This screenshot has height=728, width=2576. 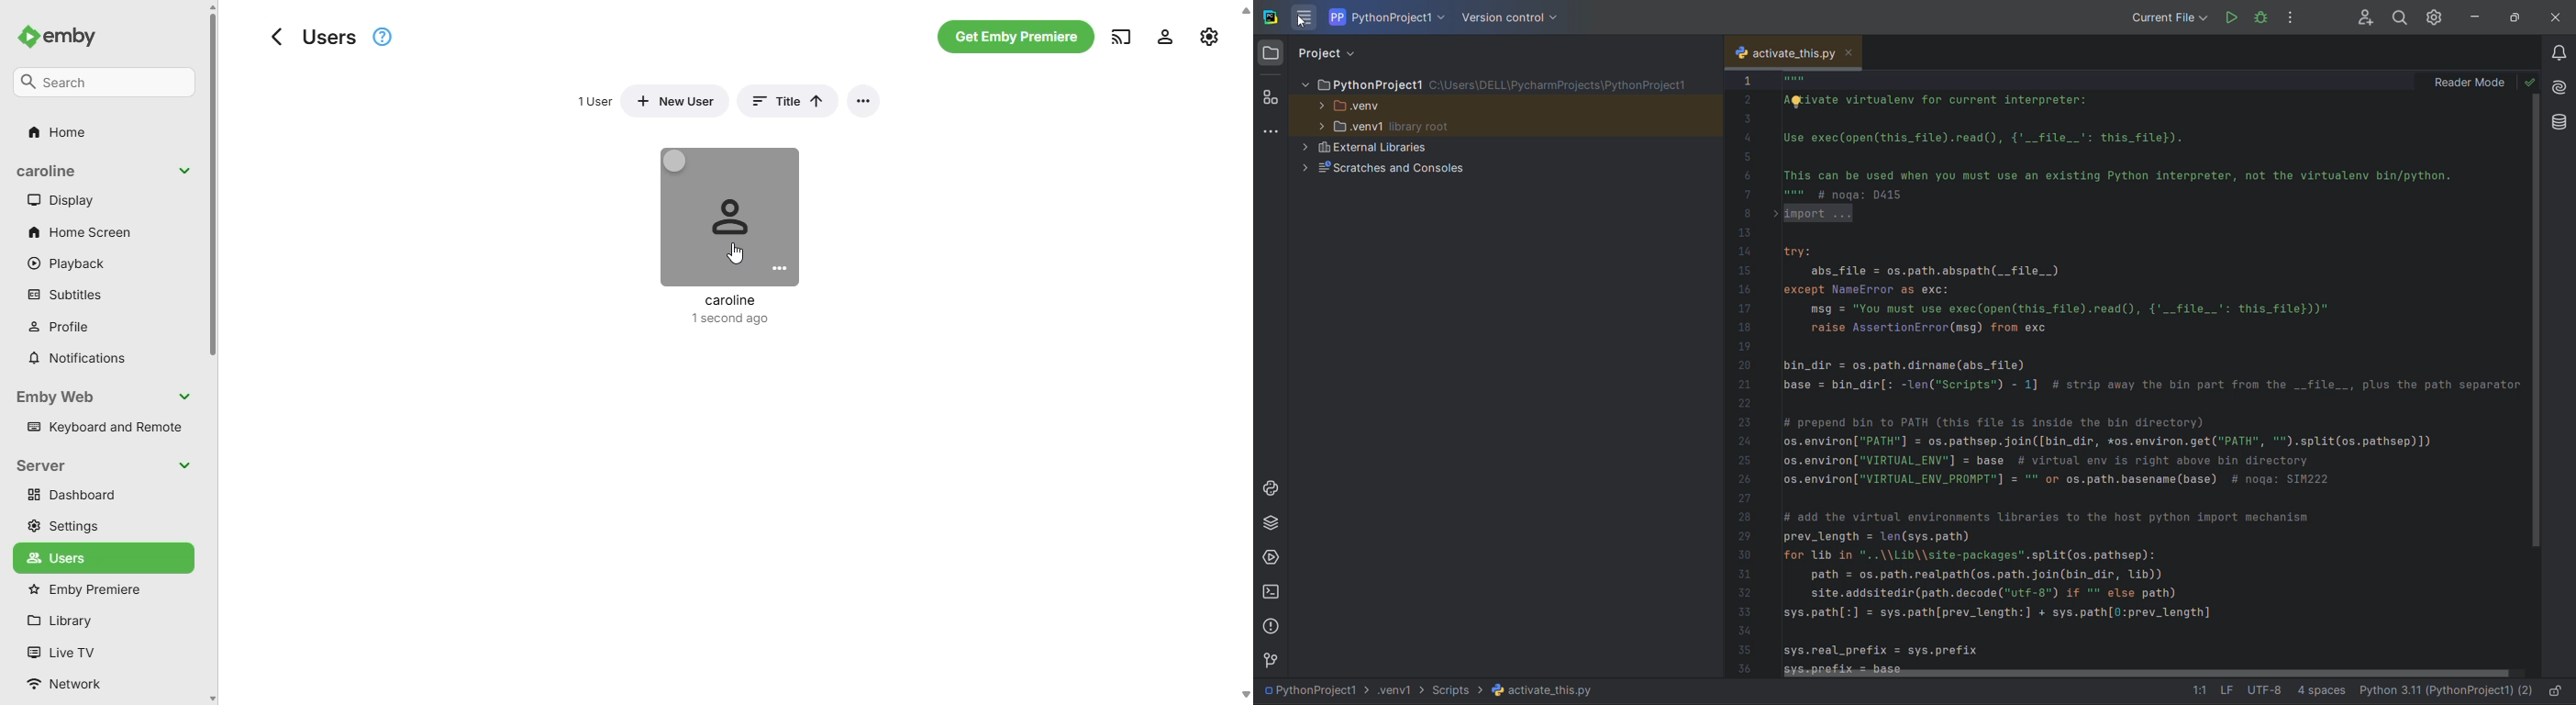 I want to click on playback, so click(x=67, y=263).